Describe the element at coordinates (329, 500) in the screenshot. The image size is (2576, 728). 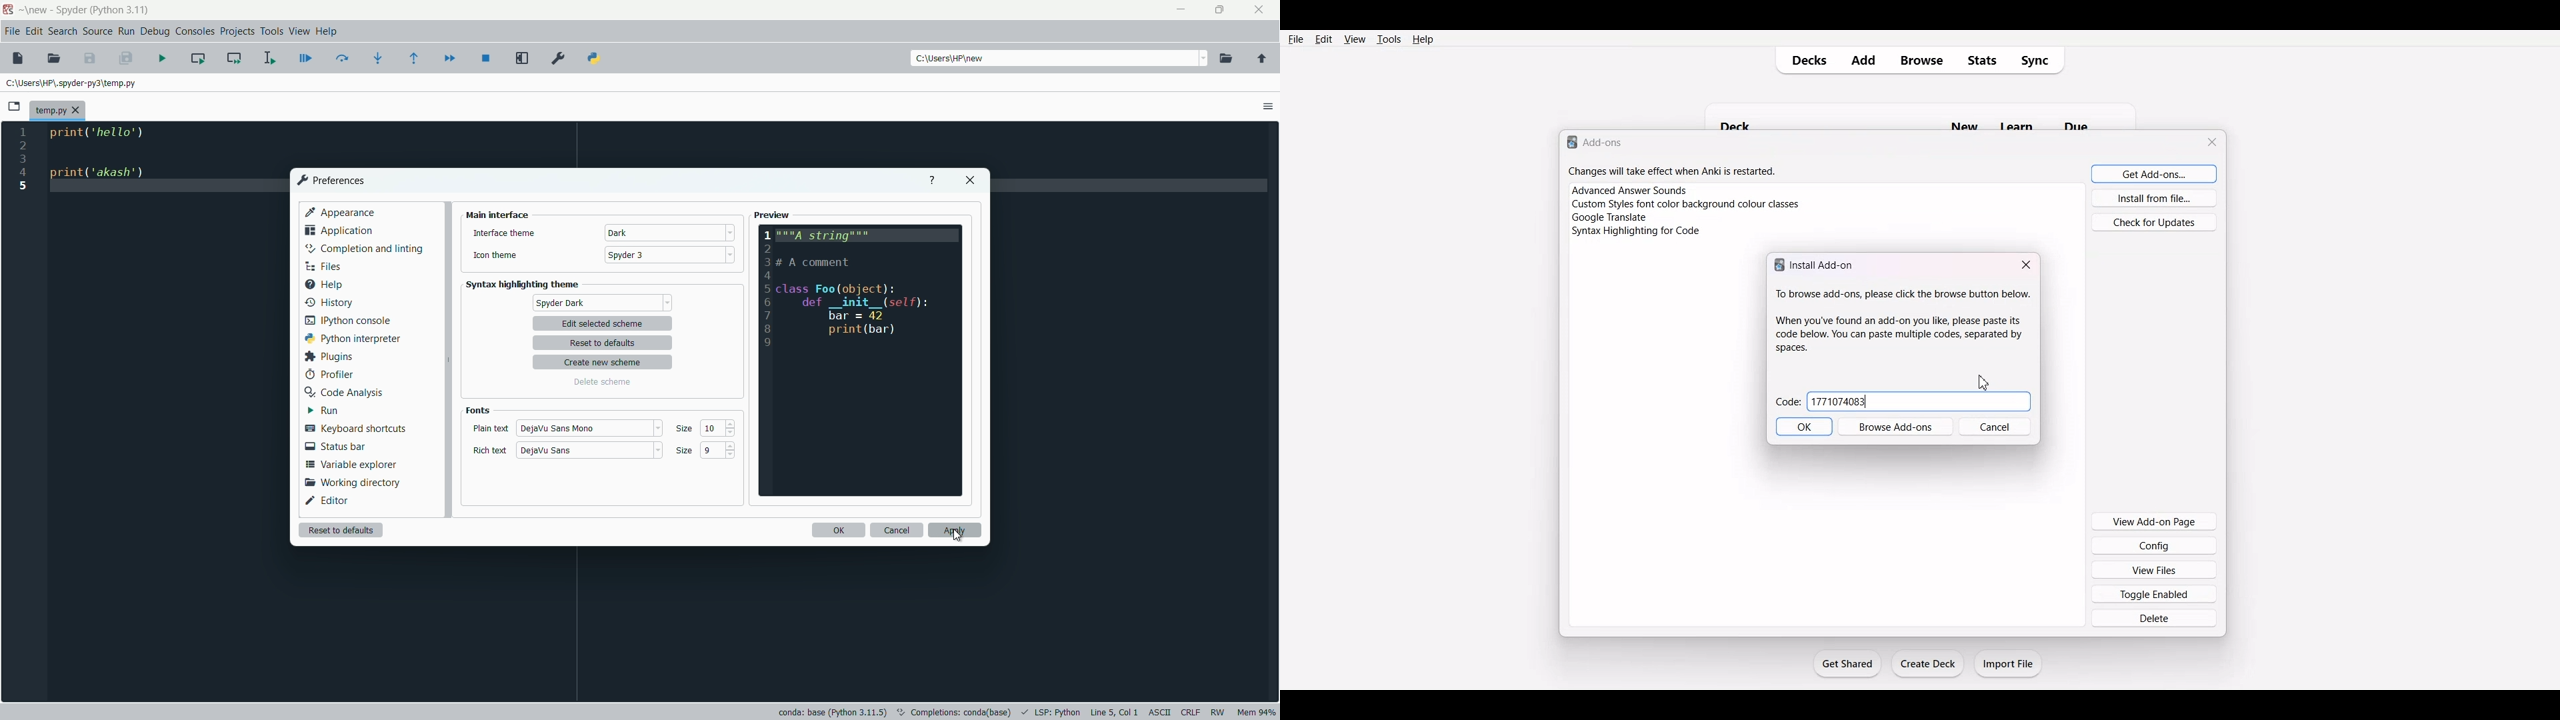
I see `editor` at that location.